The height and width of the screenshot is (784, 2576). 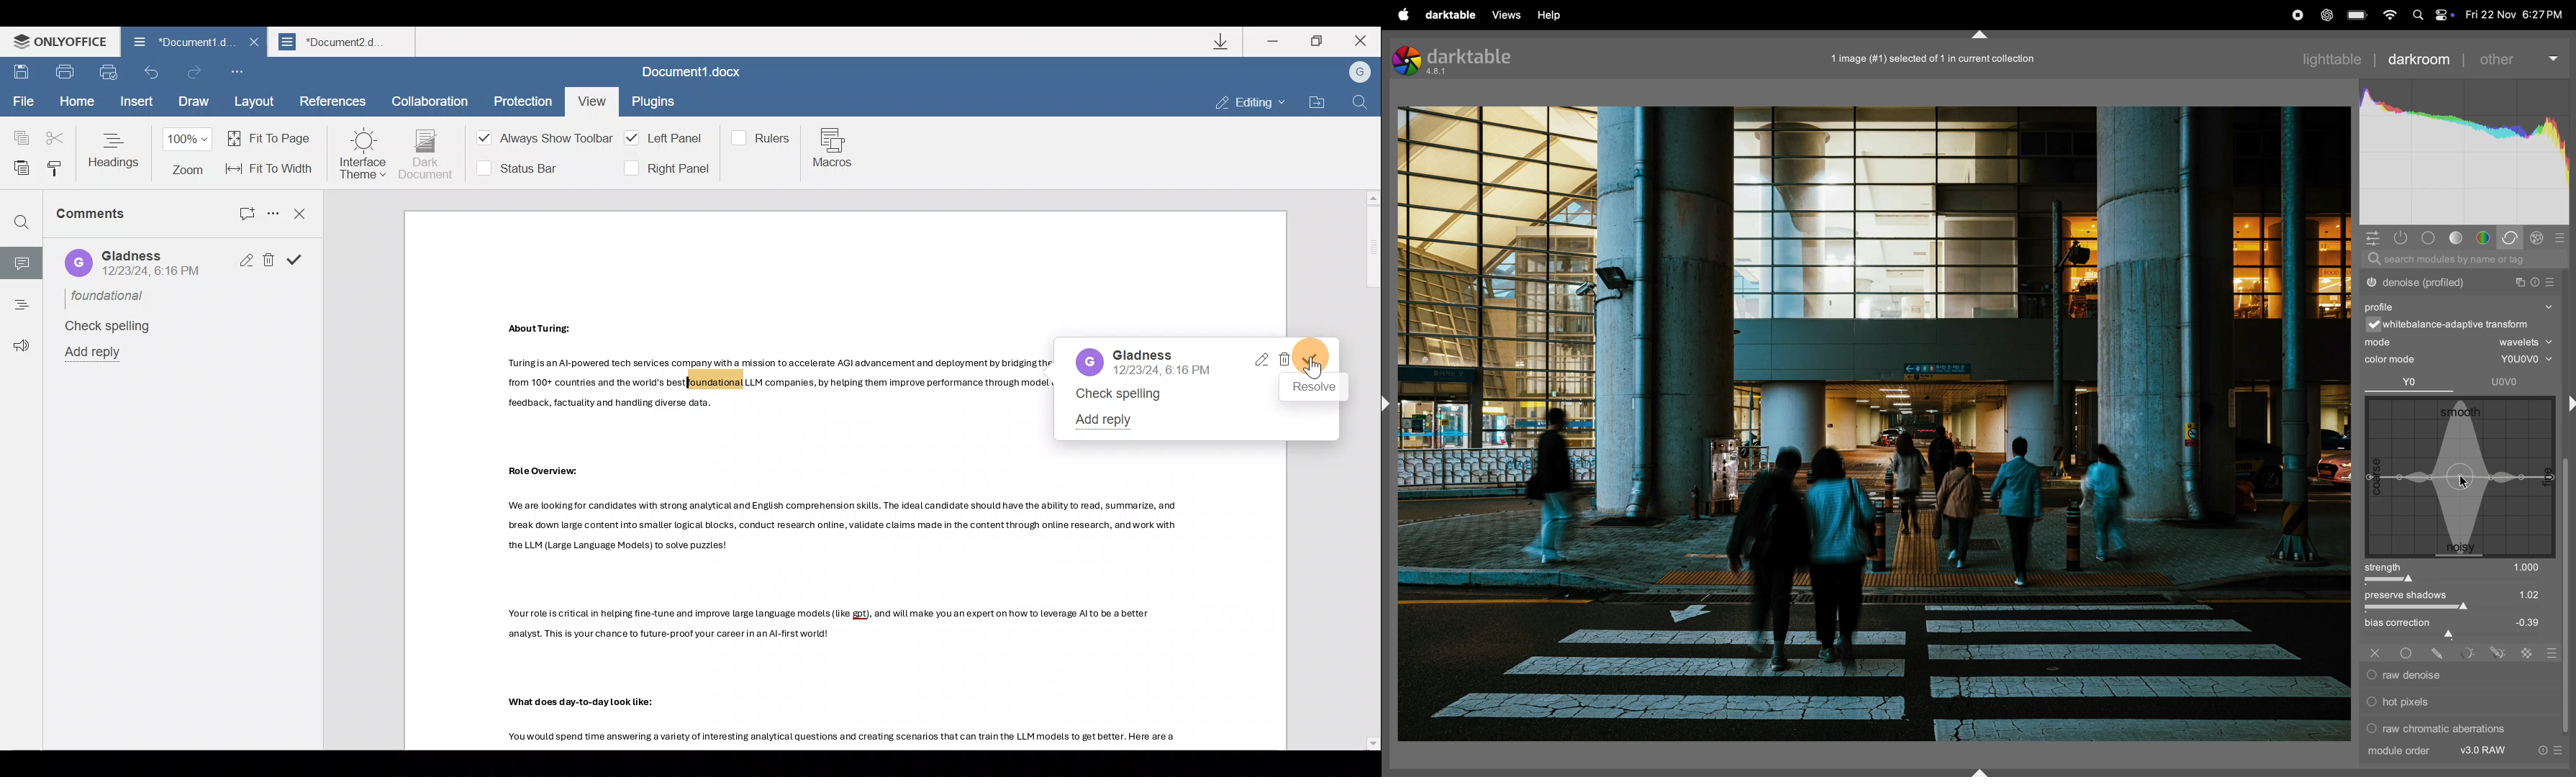 I want to click on hot pixels, so click(x=2444, y=702).